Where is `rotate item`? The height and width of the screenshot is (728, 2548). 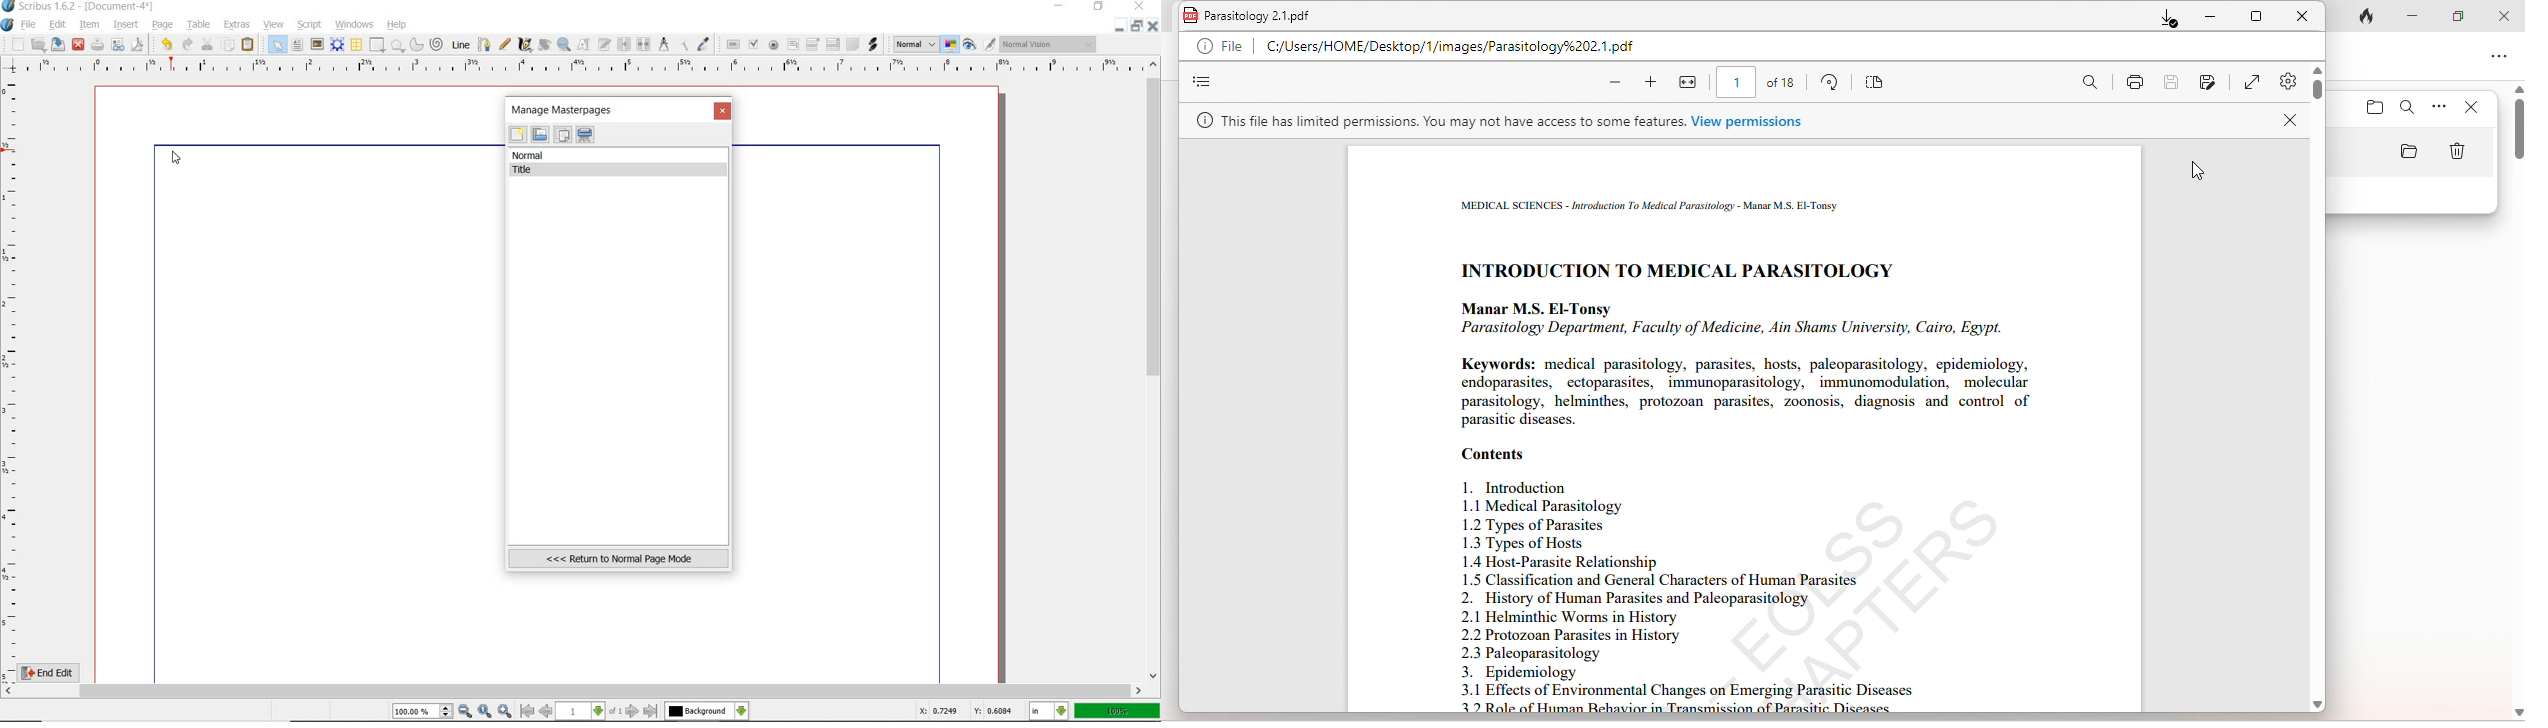 rotate item is located at coordinates (544, 46).